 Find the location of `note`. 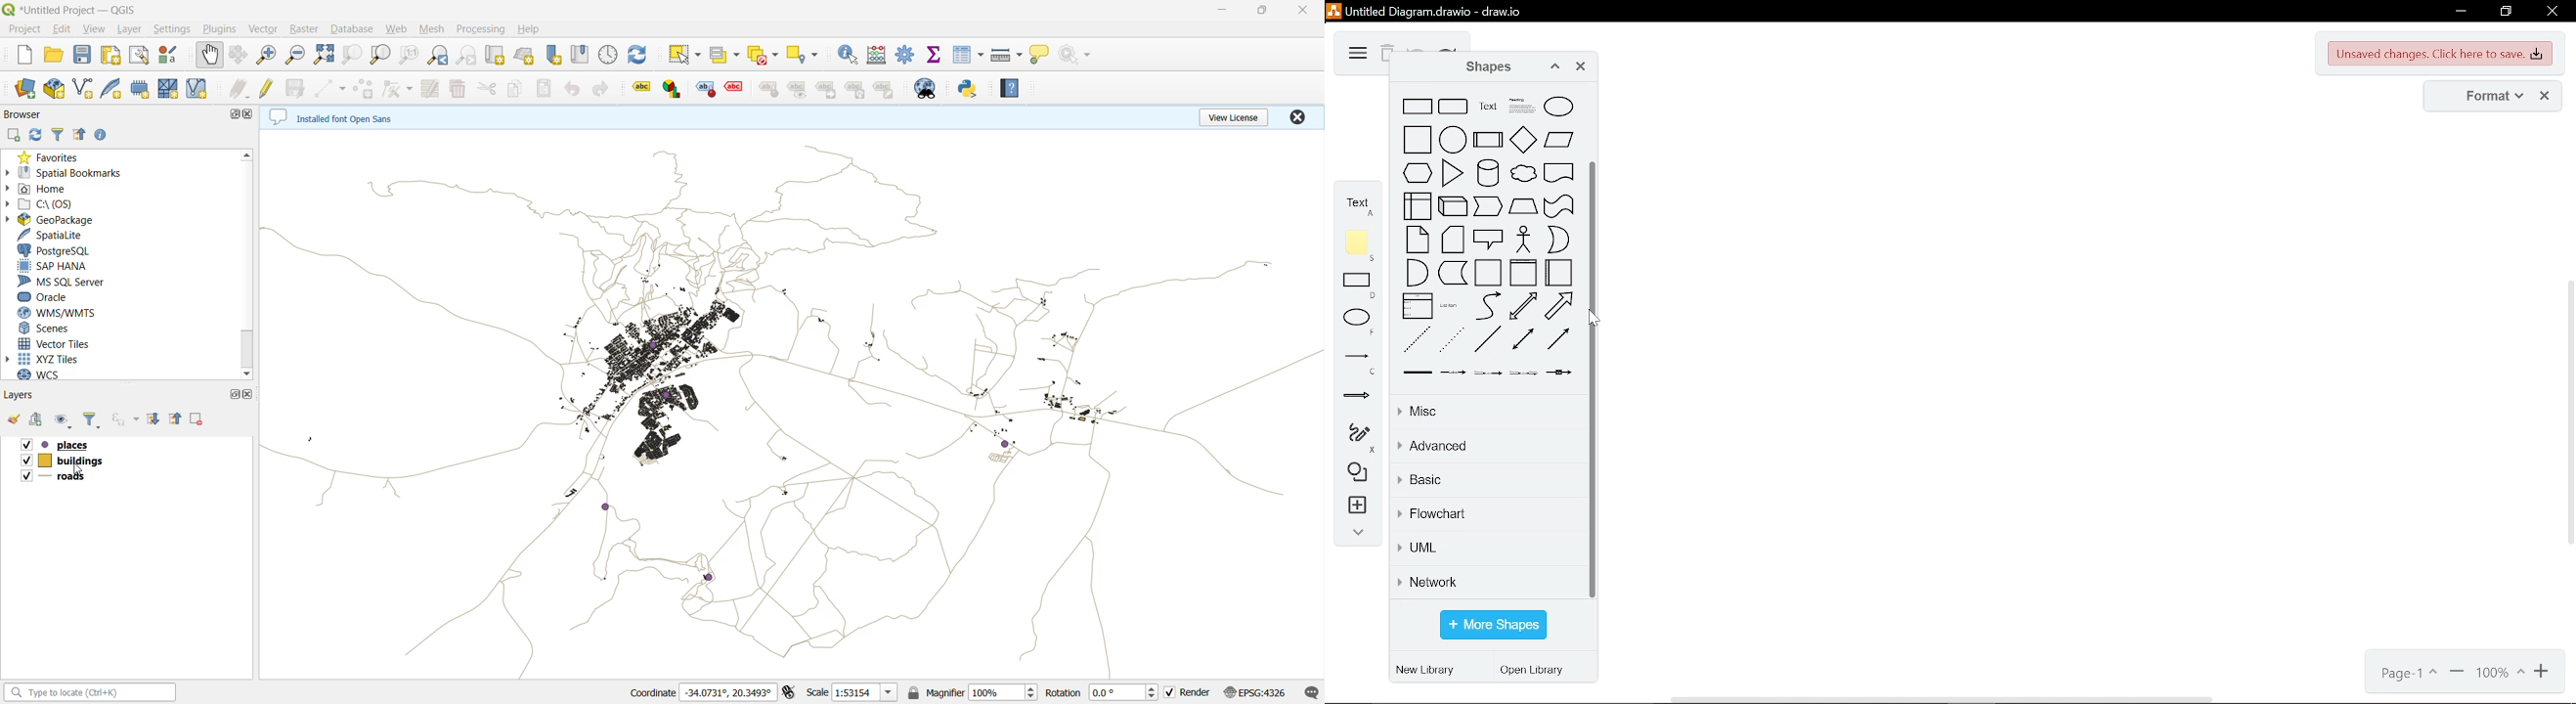

note is located at coordinates (1360, 245).